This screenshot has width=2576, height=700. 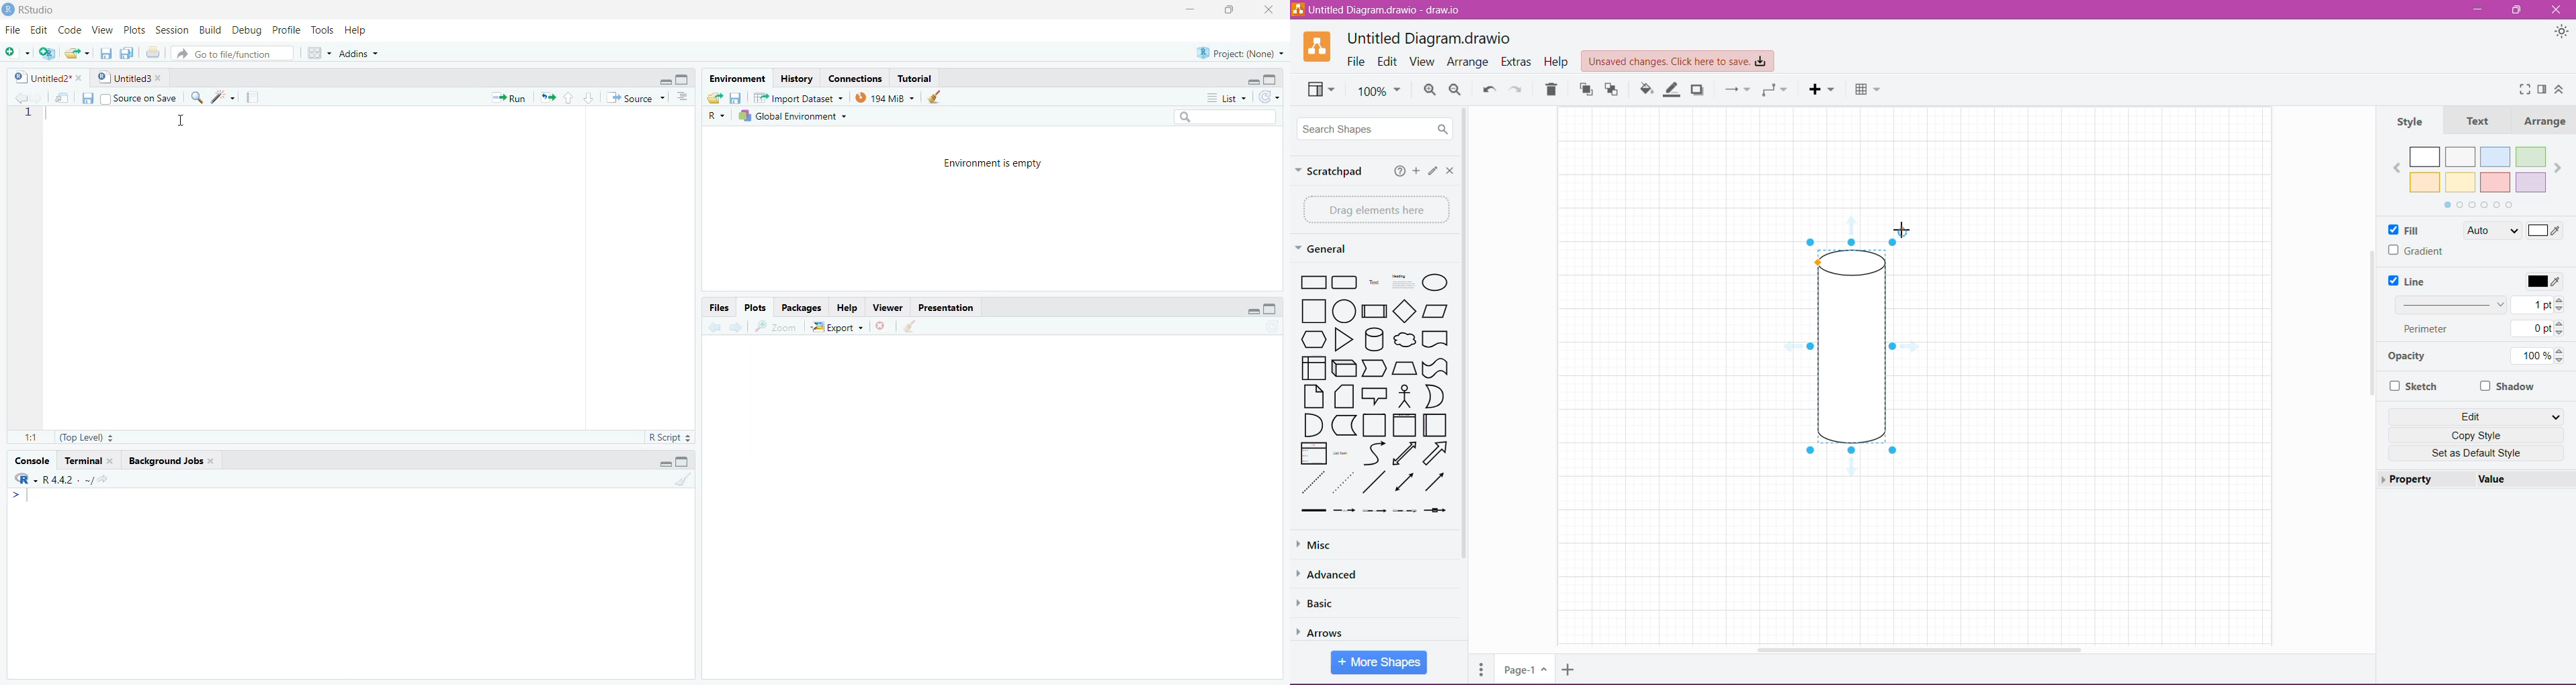 I want to click on File, so click(x=1356, y=62).